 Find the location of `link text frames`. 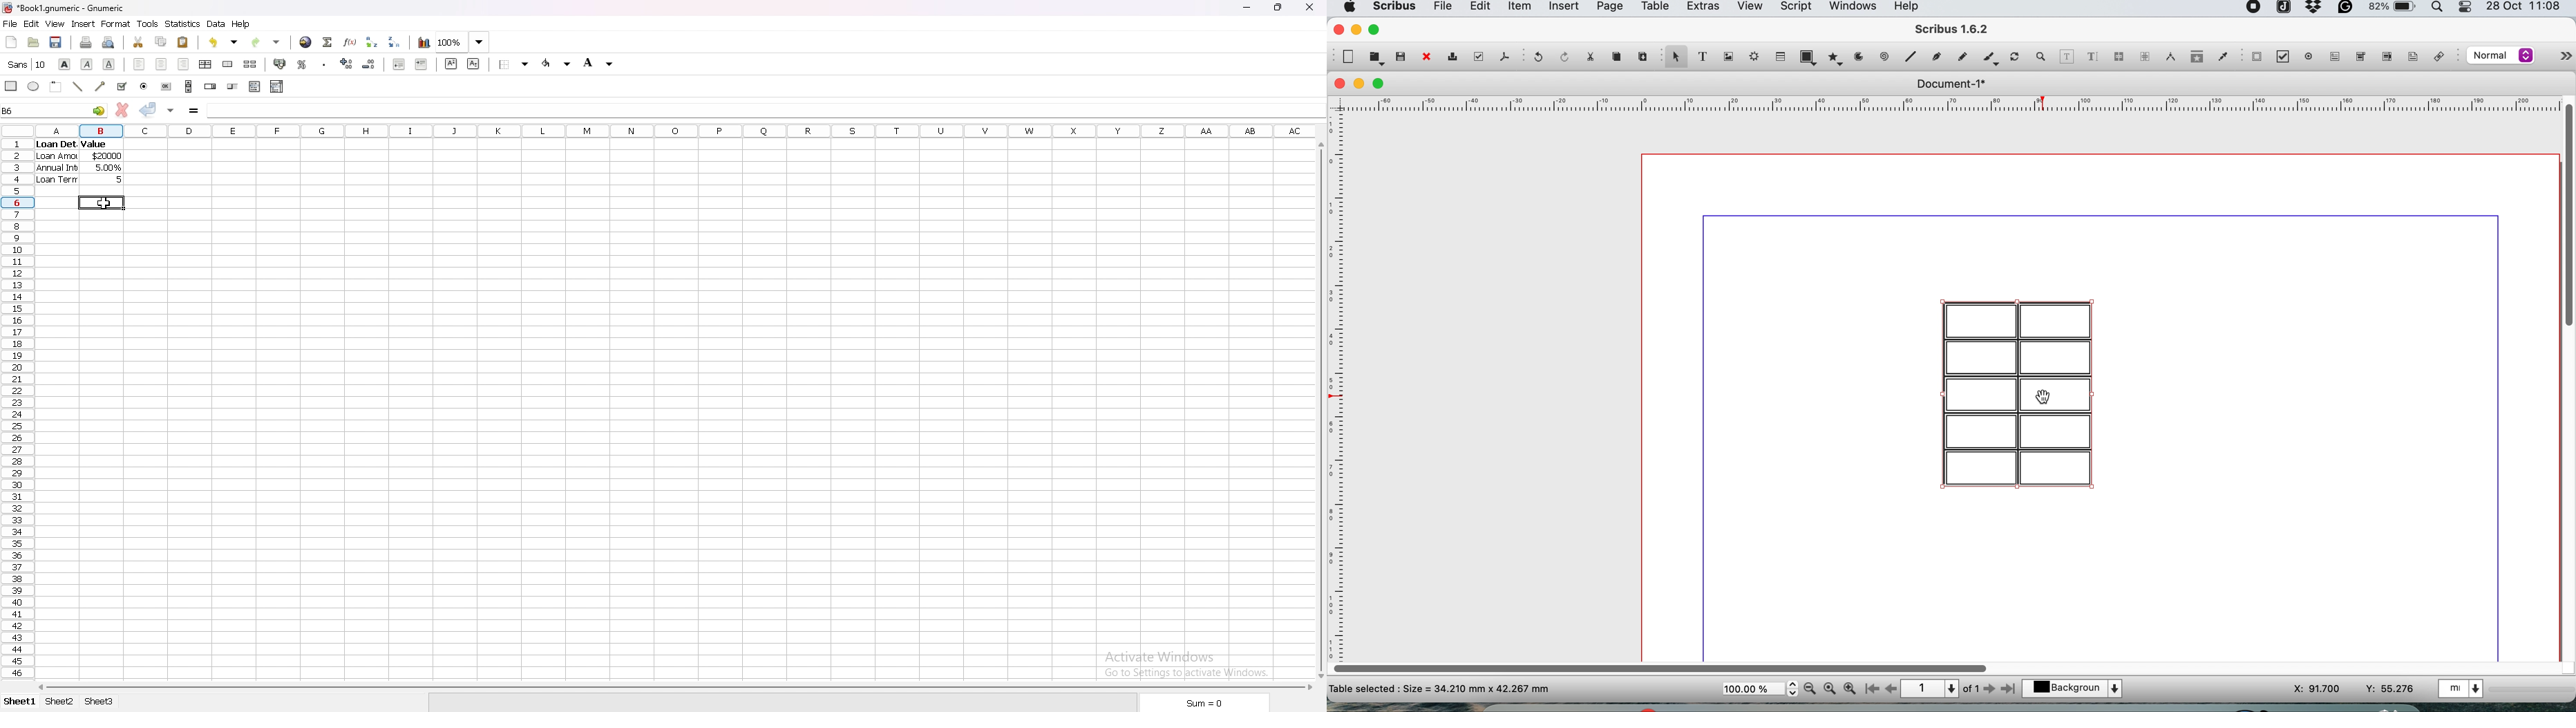

link text frames is located at coordinates (2119, 58).